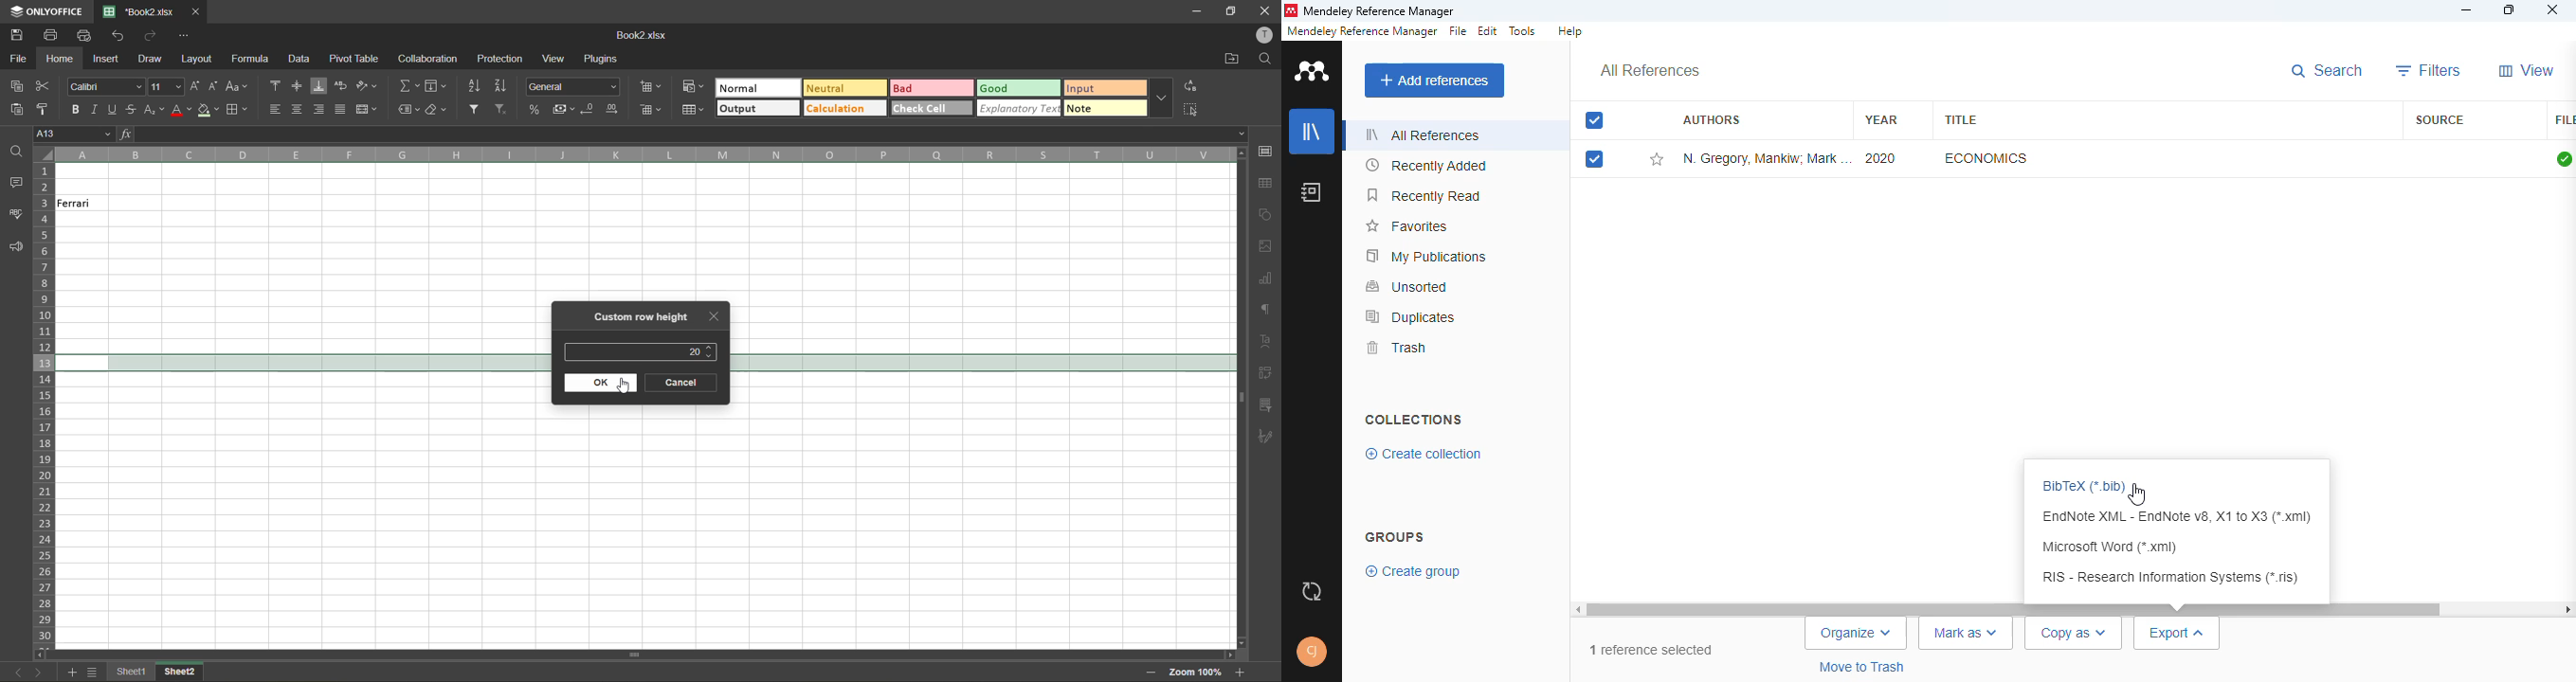 The height and width of the screenshot is (700, 2576). What do you see at coordinates (1413, 420) in the screenshot?
I see `collections` at bounding box center [1413, 420].